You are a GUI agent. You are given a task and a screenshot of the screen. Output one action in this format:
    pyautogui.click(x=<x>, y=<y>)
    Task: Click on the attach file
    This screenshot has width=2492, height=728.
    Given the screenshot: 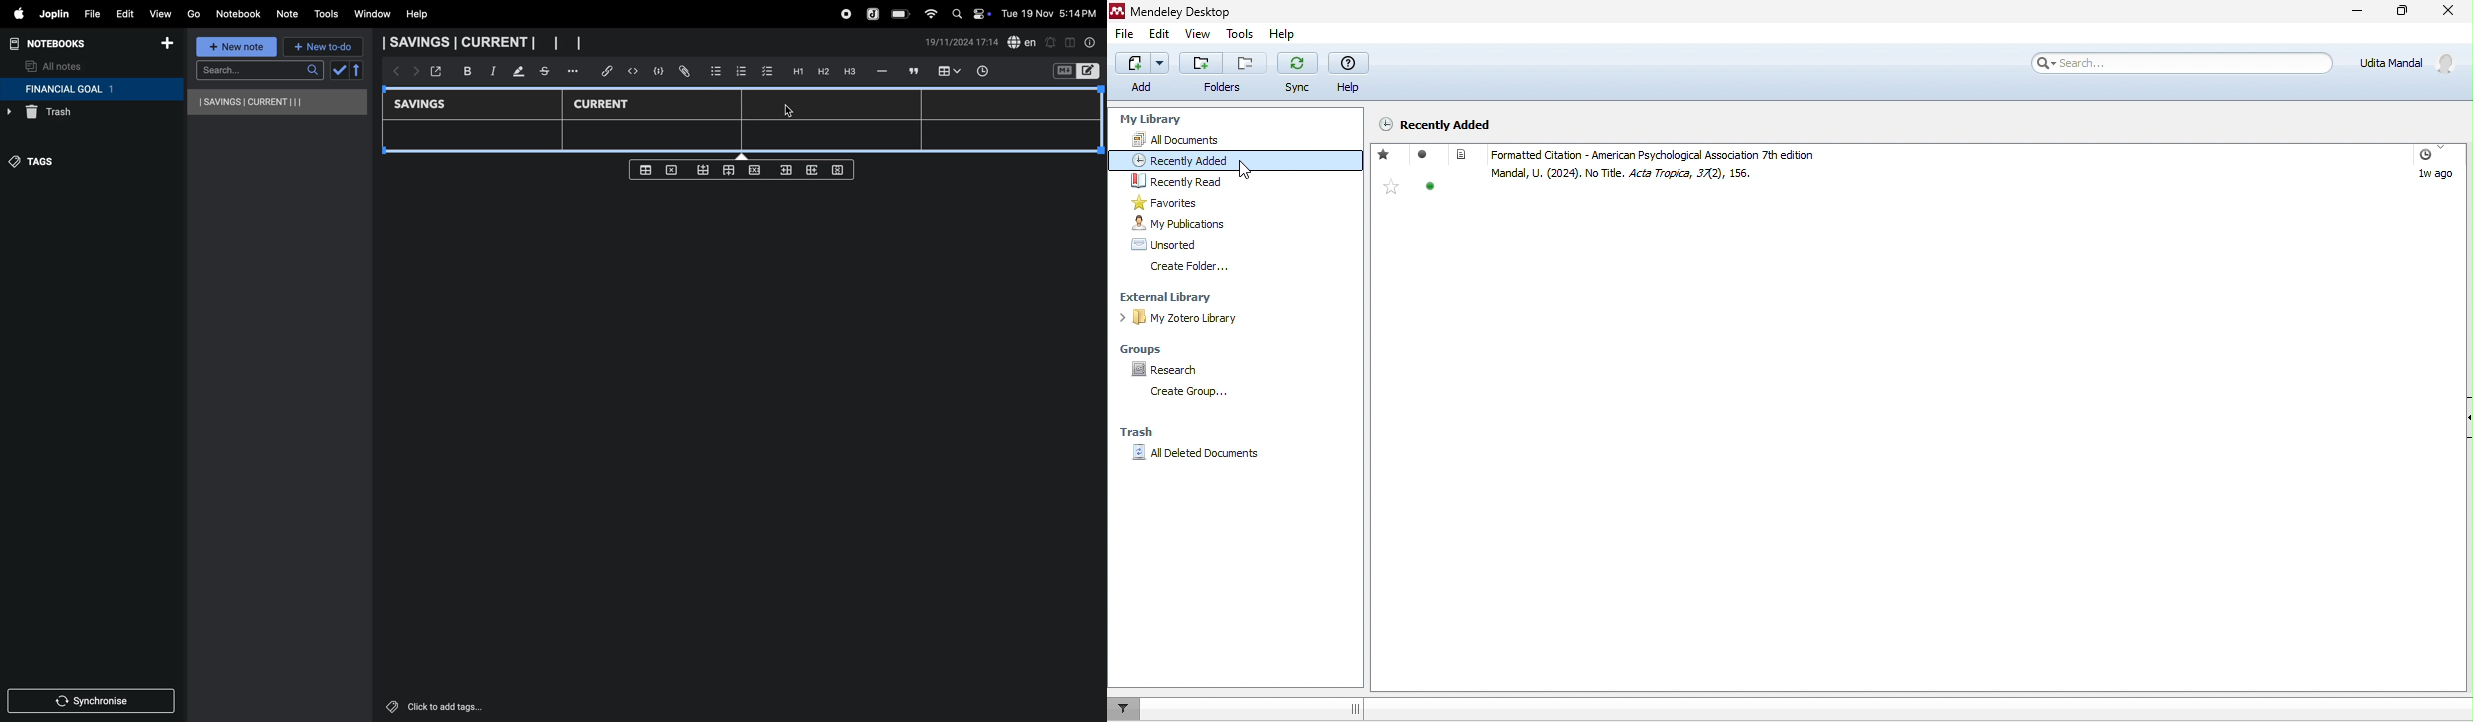 What is the action you would take?
    pyautogui.click(x=683, y=72)
    